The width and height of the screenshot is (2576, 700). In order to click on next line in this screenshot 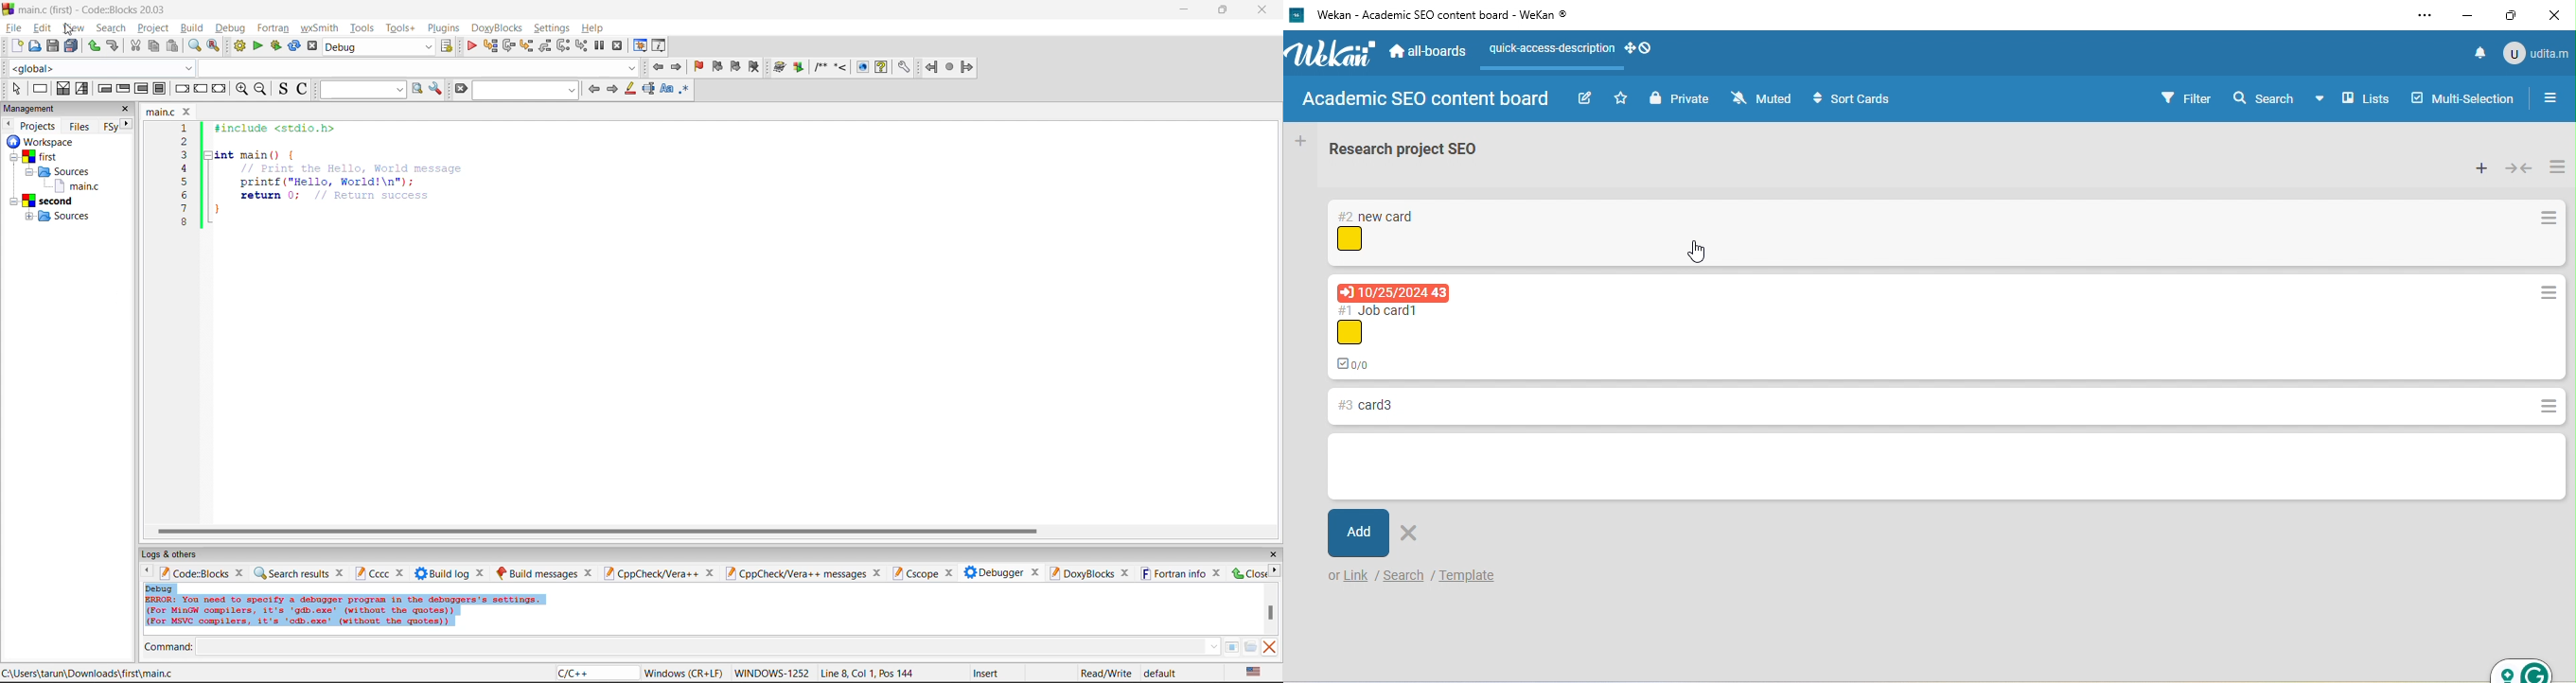, I will do `click(509, 46)`.